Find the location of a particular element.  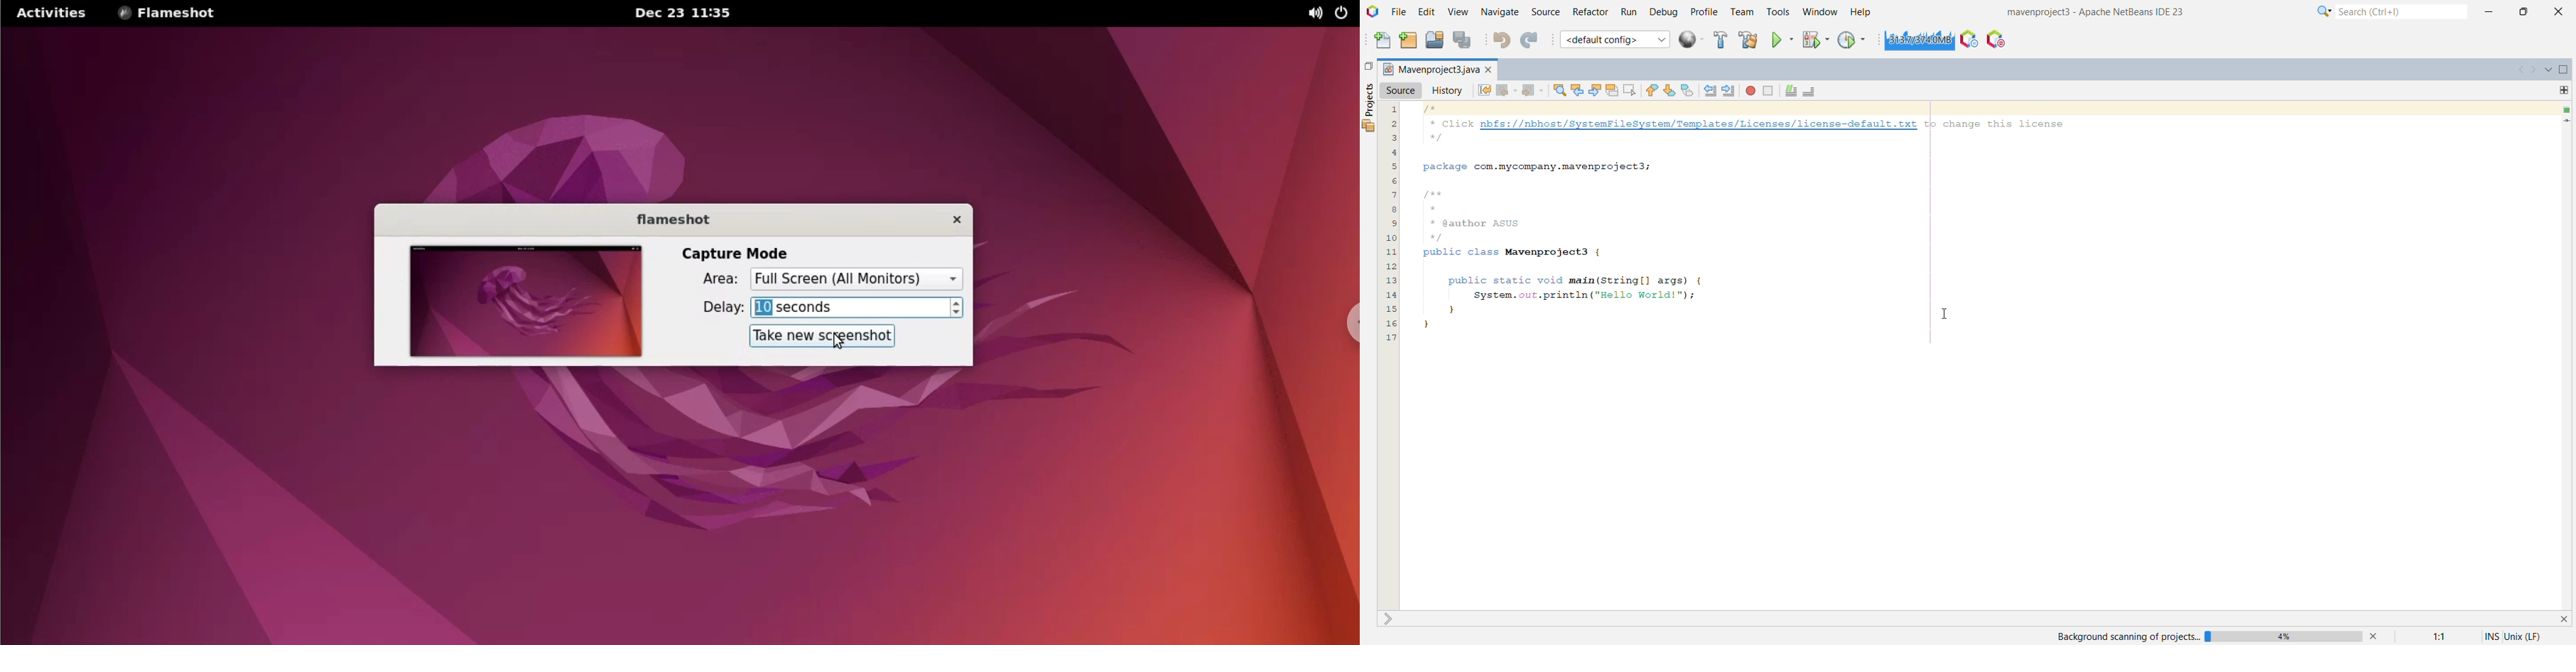

Close is located at coordinates (2562, 619).